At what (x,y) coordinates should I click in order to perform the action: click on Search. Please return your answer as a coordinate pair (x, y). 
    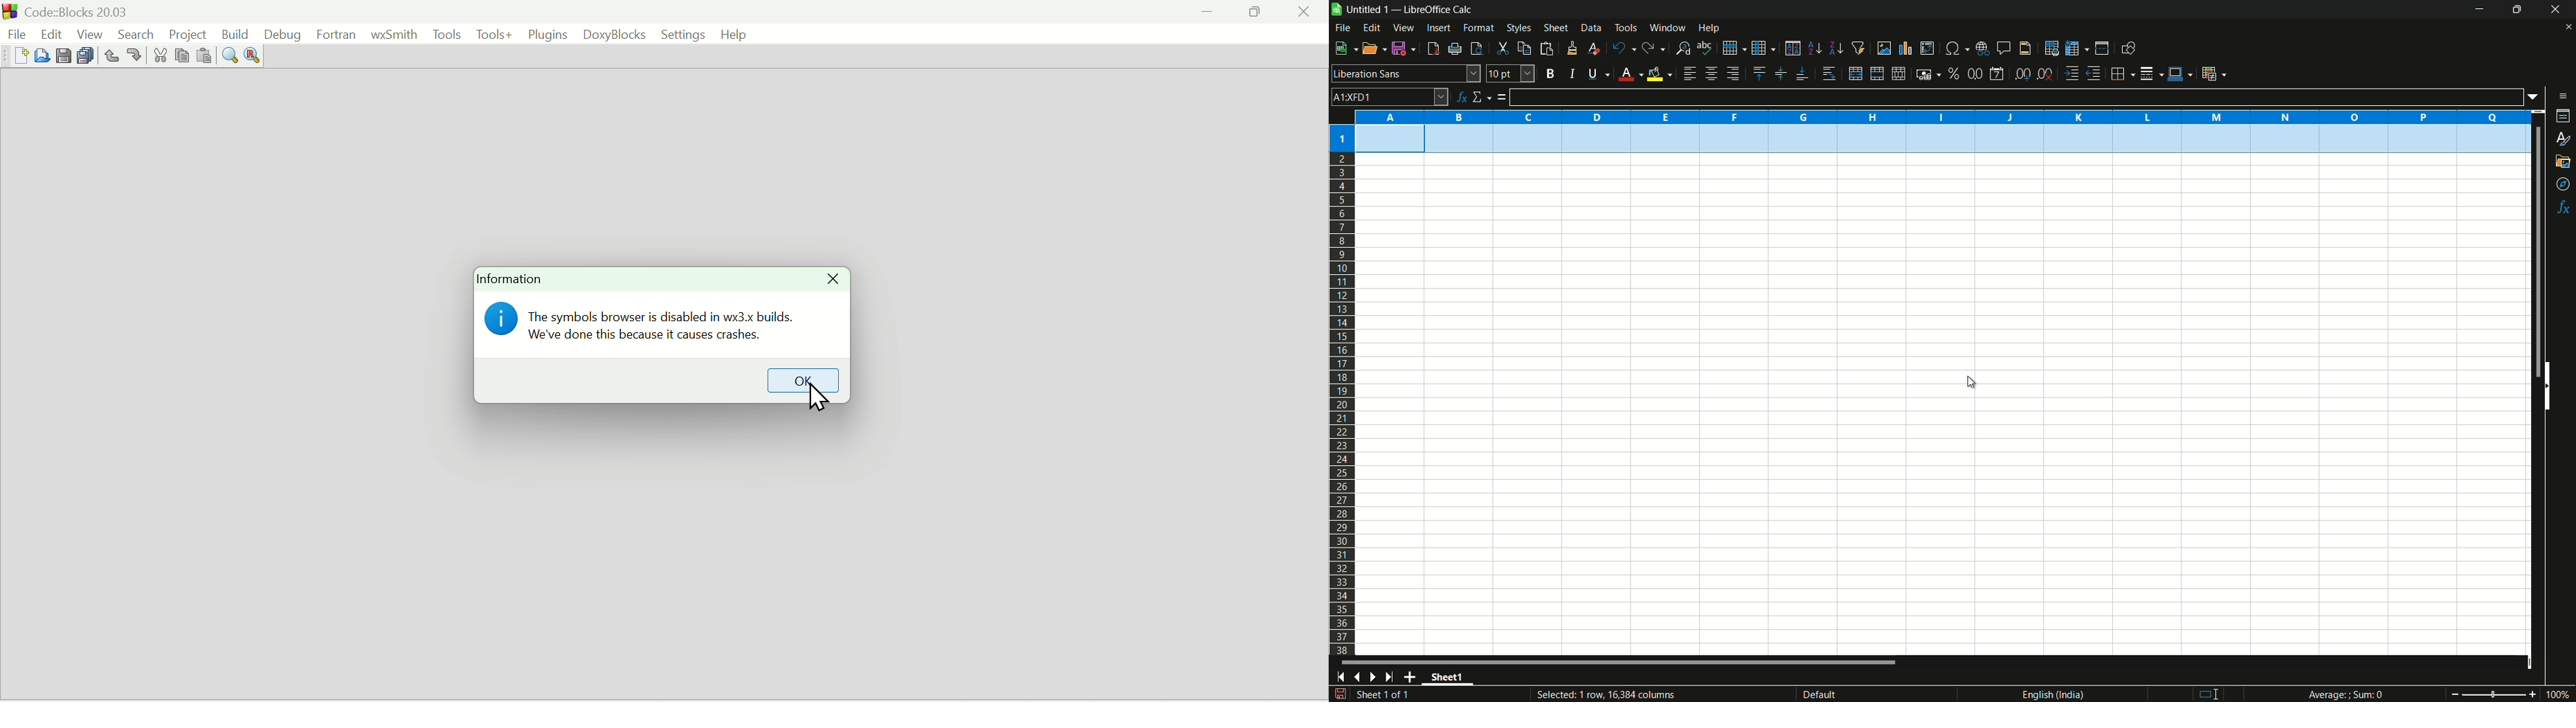
    Looking at the image, I should click on (134, 33).